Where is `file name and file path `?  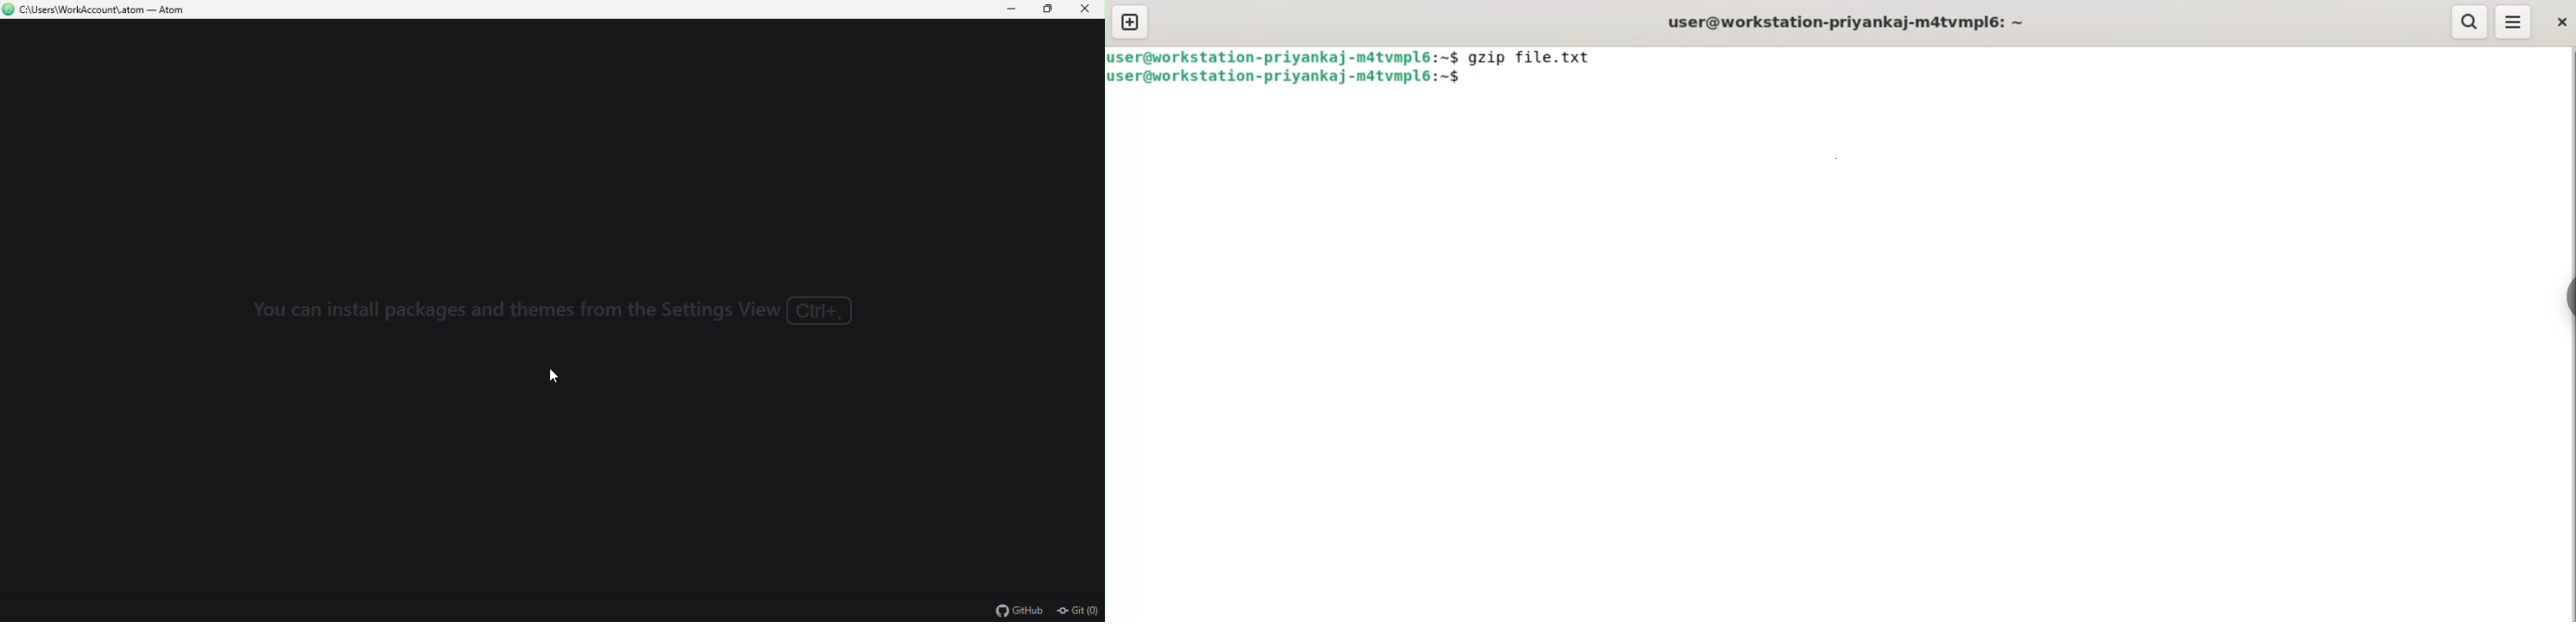 file name and file path  is located at coordinates (105, 9).